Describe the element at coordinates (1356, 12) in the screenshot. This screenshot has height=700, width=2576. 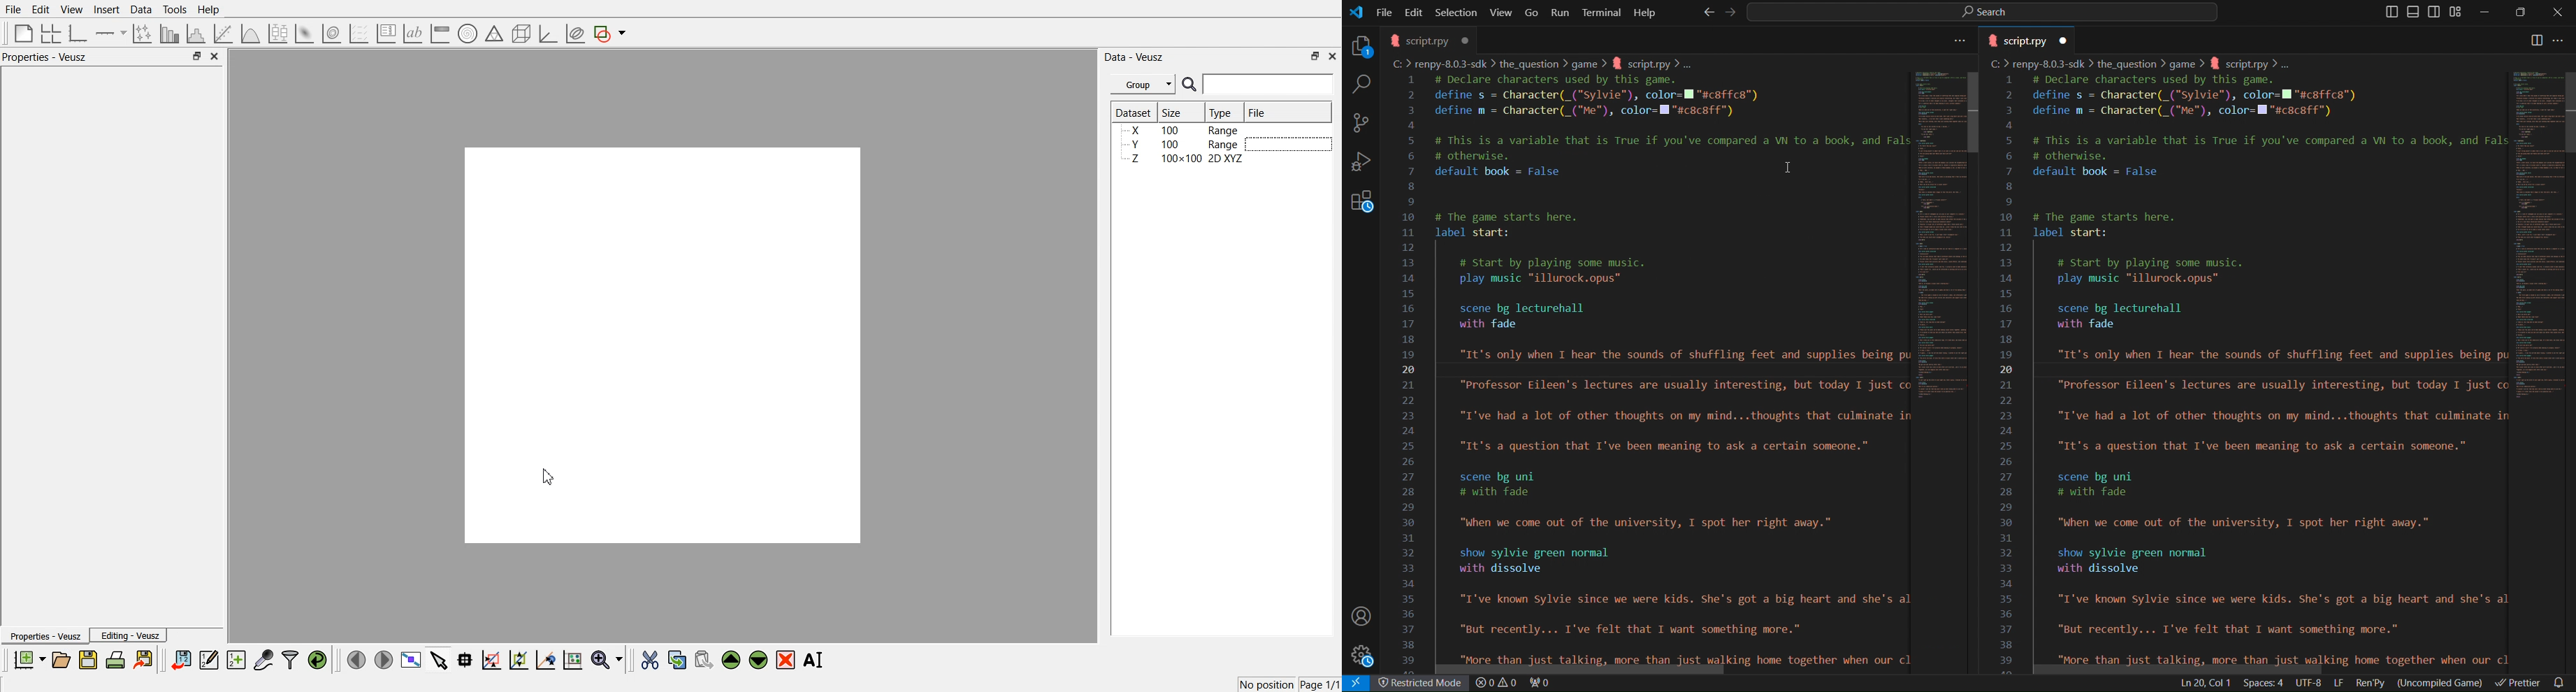
I see `Logo` at that location.